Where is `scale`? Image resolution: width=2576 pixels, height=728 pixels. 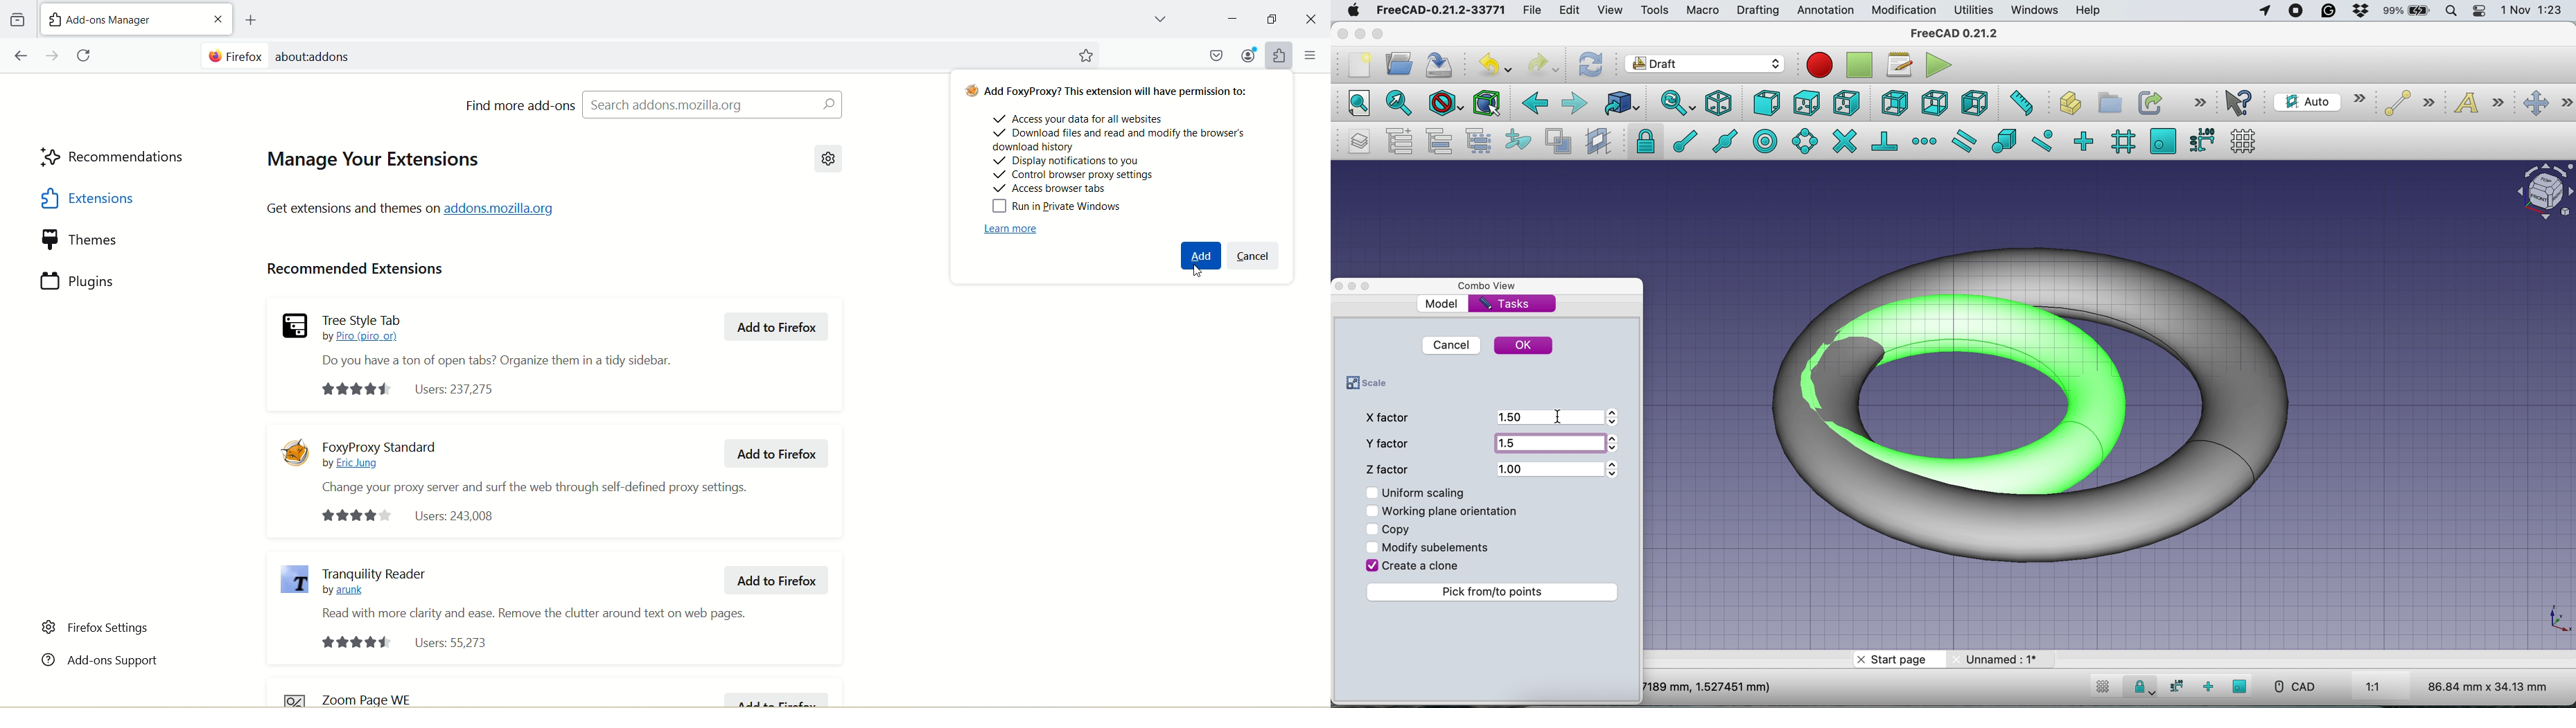
scale is located at coordinates (1364, 384).